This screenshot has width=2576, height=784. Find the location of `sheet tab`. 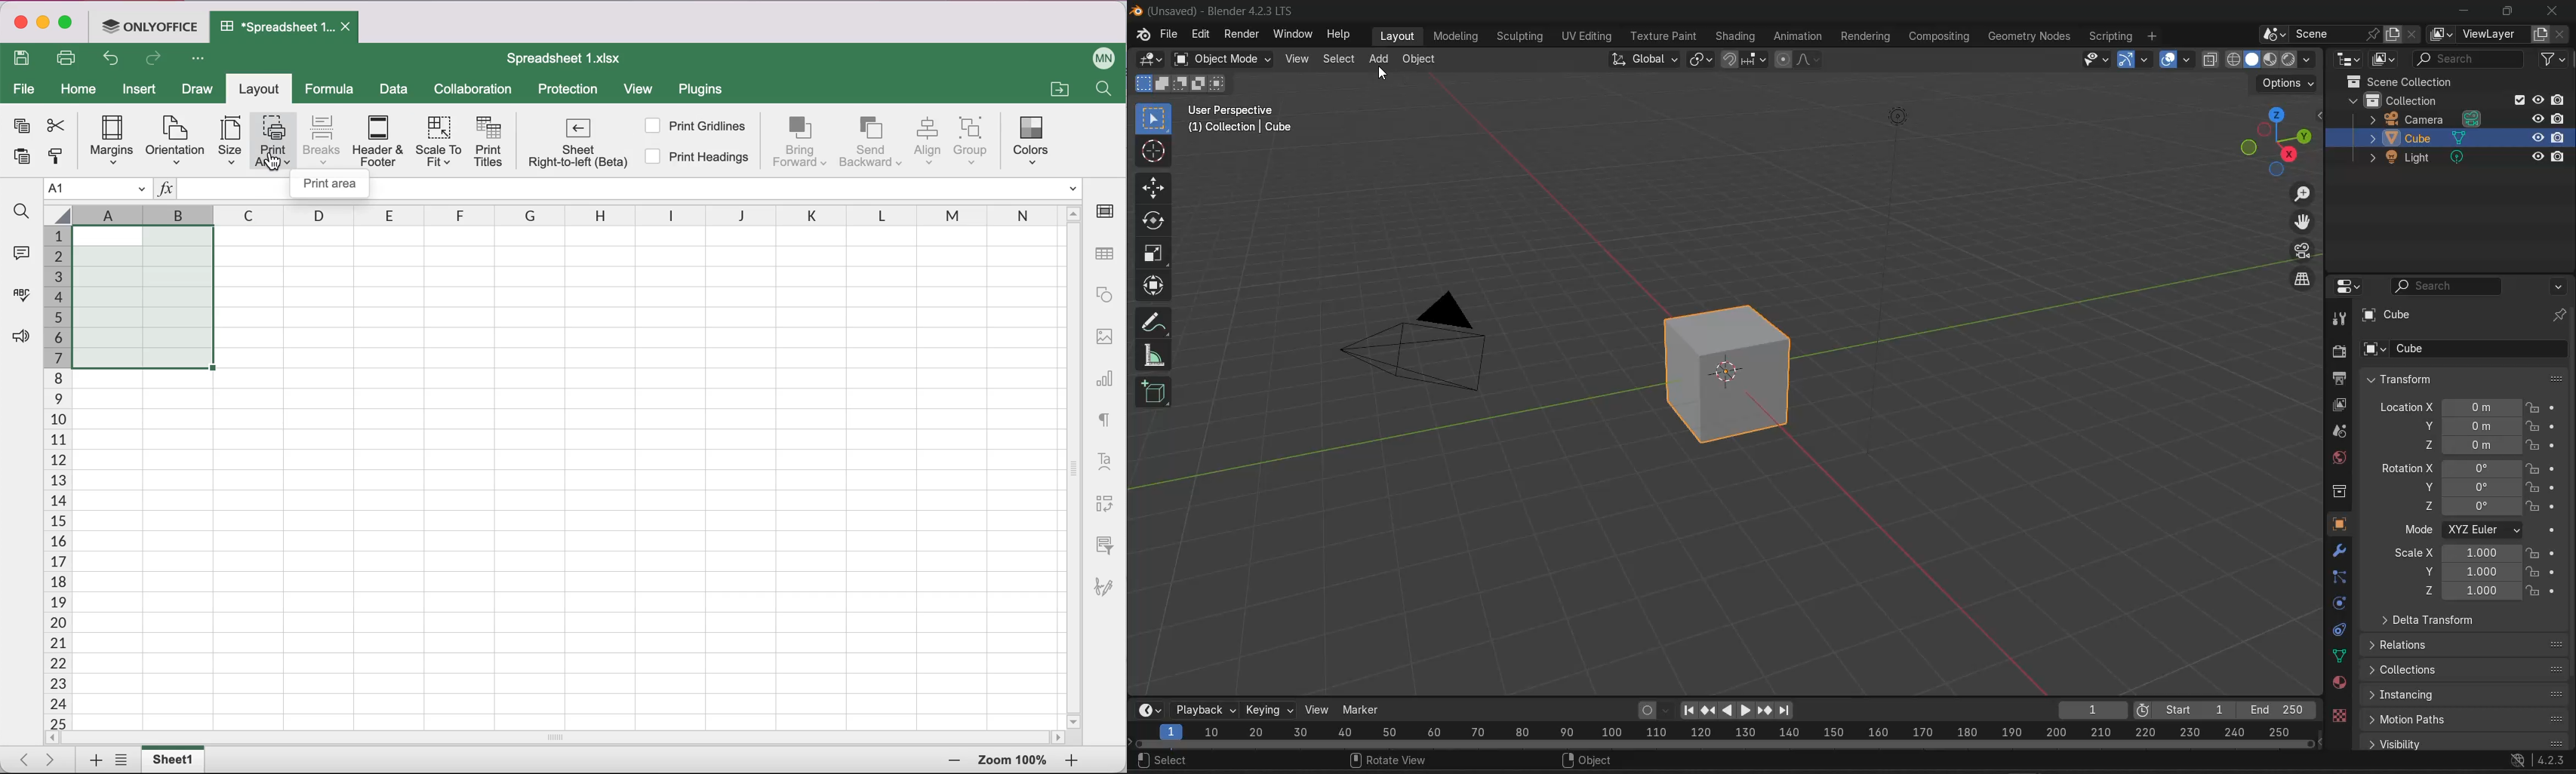

sheet tab is located at coordinates (175, 759).